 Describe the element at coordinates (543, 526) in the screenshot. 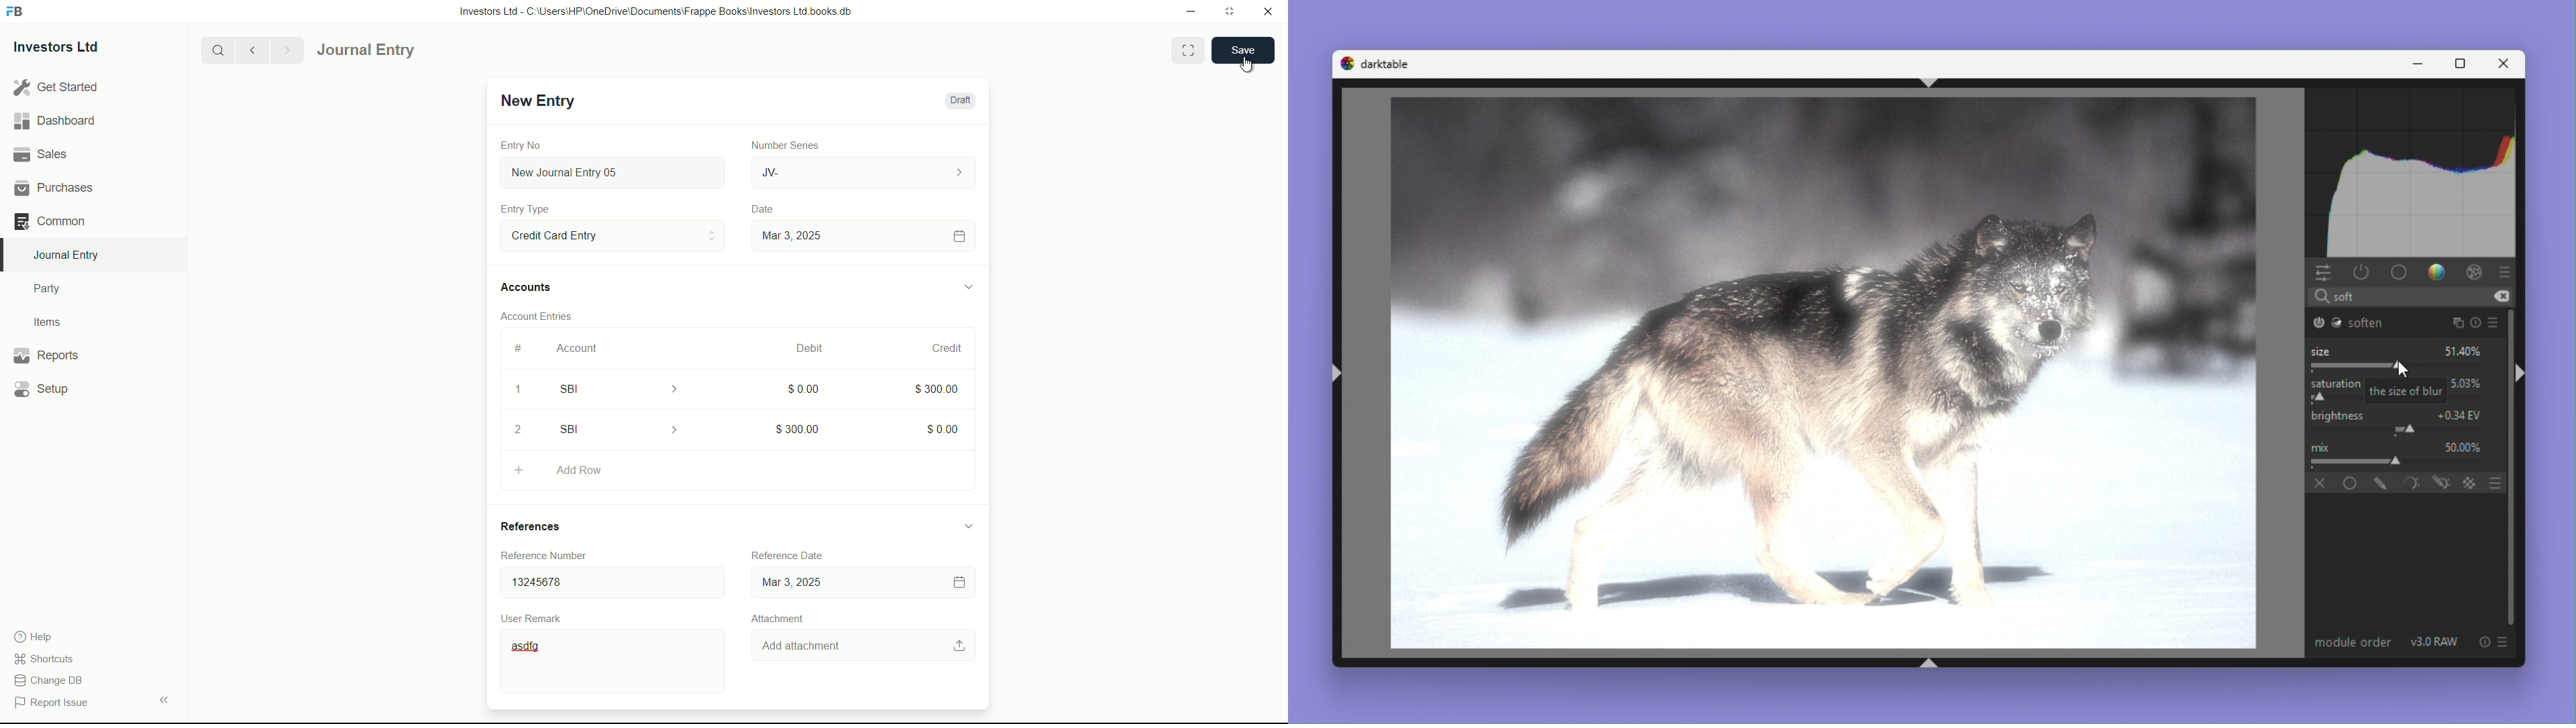

I see `References` at that location.